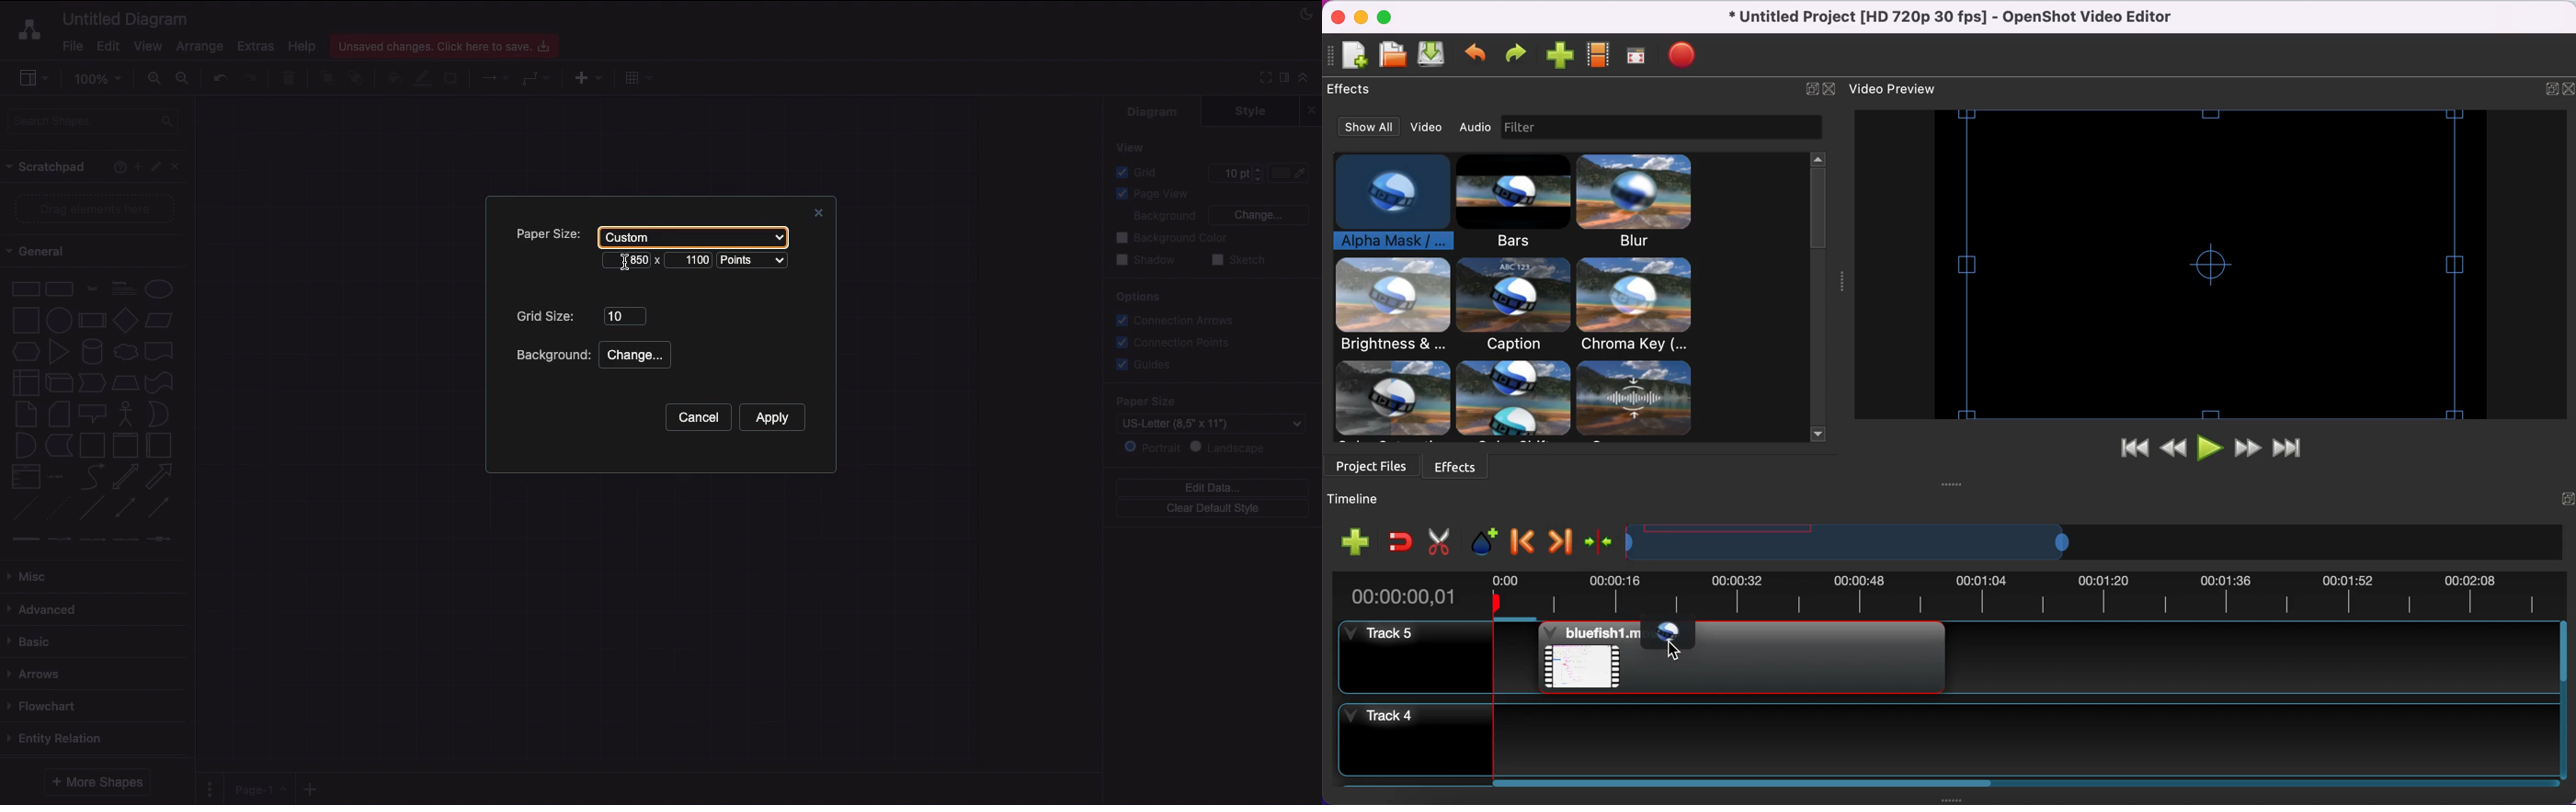 This screenshot has width=2576, height=812. I want to click on effects, so click(1524, 401).